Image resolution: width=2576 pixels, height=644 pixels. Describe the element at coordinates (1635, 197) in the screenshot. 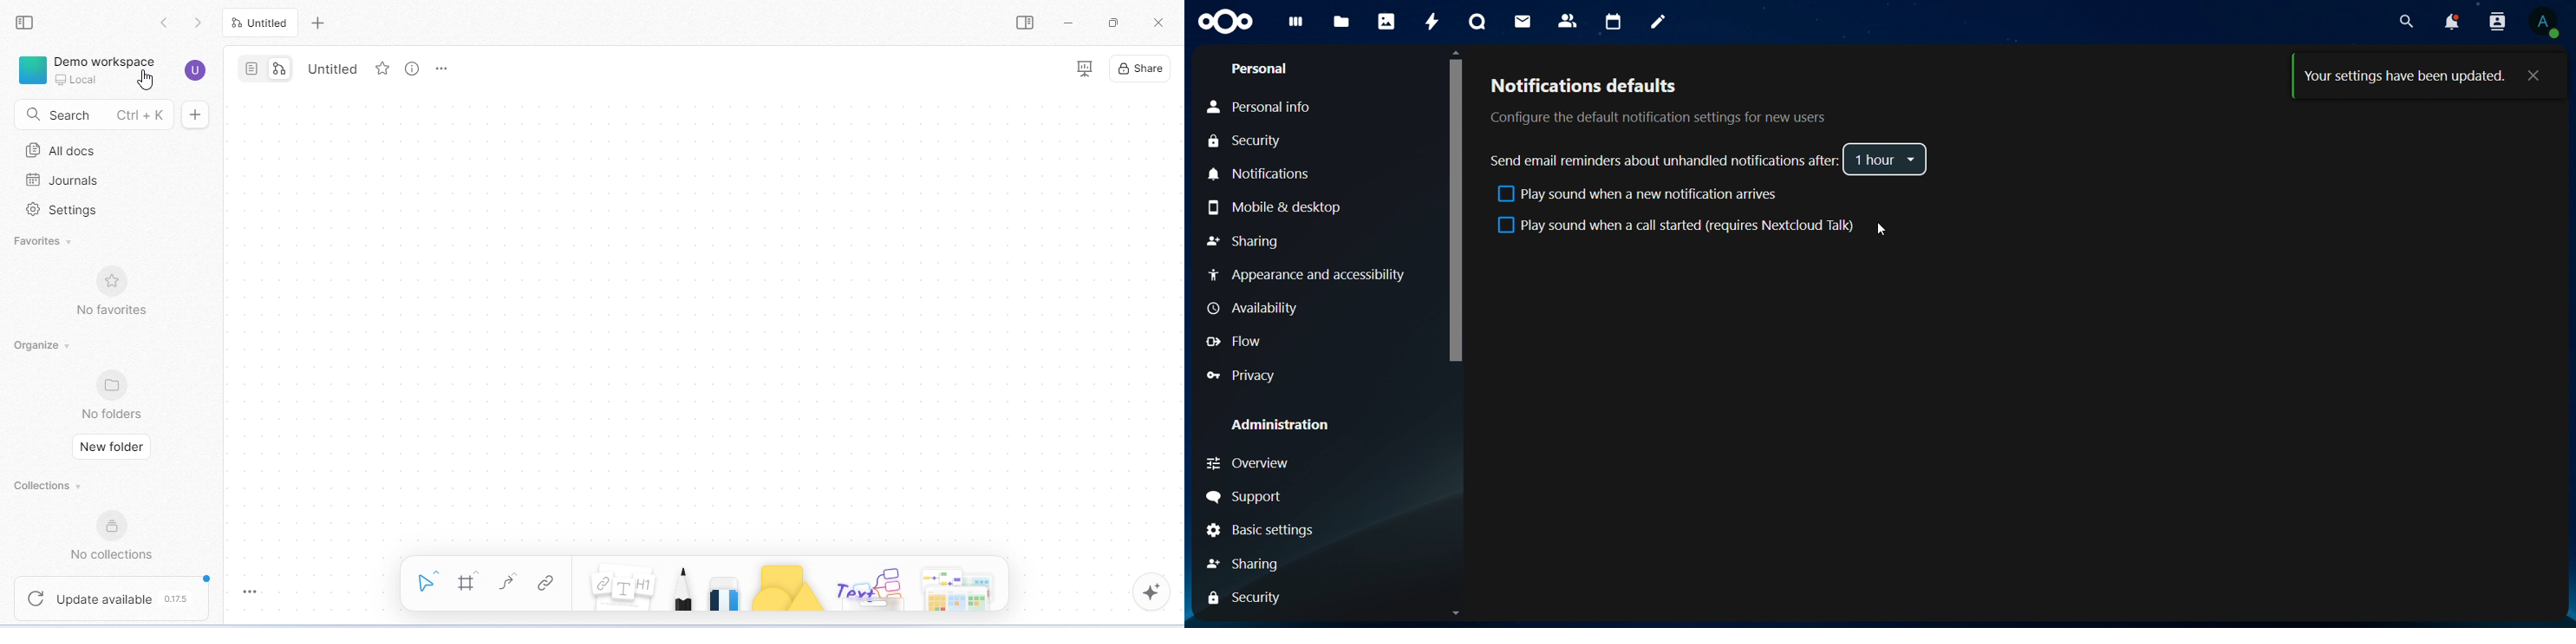

I see `play sound when a new notification arrives` at that location.